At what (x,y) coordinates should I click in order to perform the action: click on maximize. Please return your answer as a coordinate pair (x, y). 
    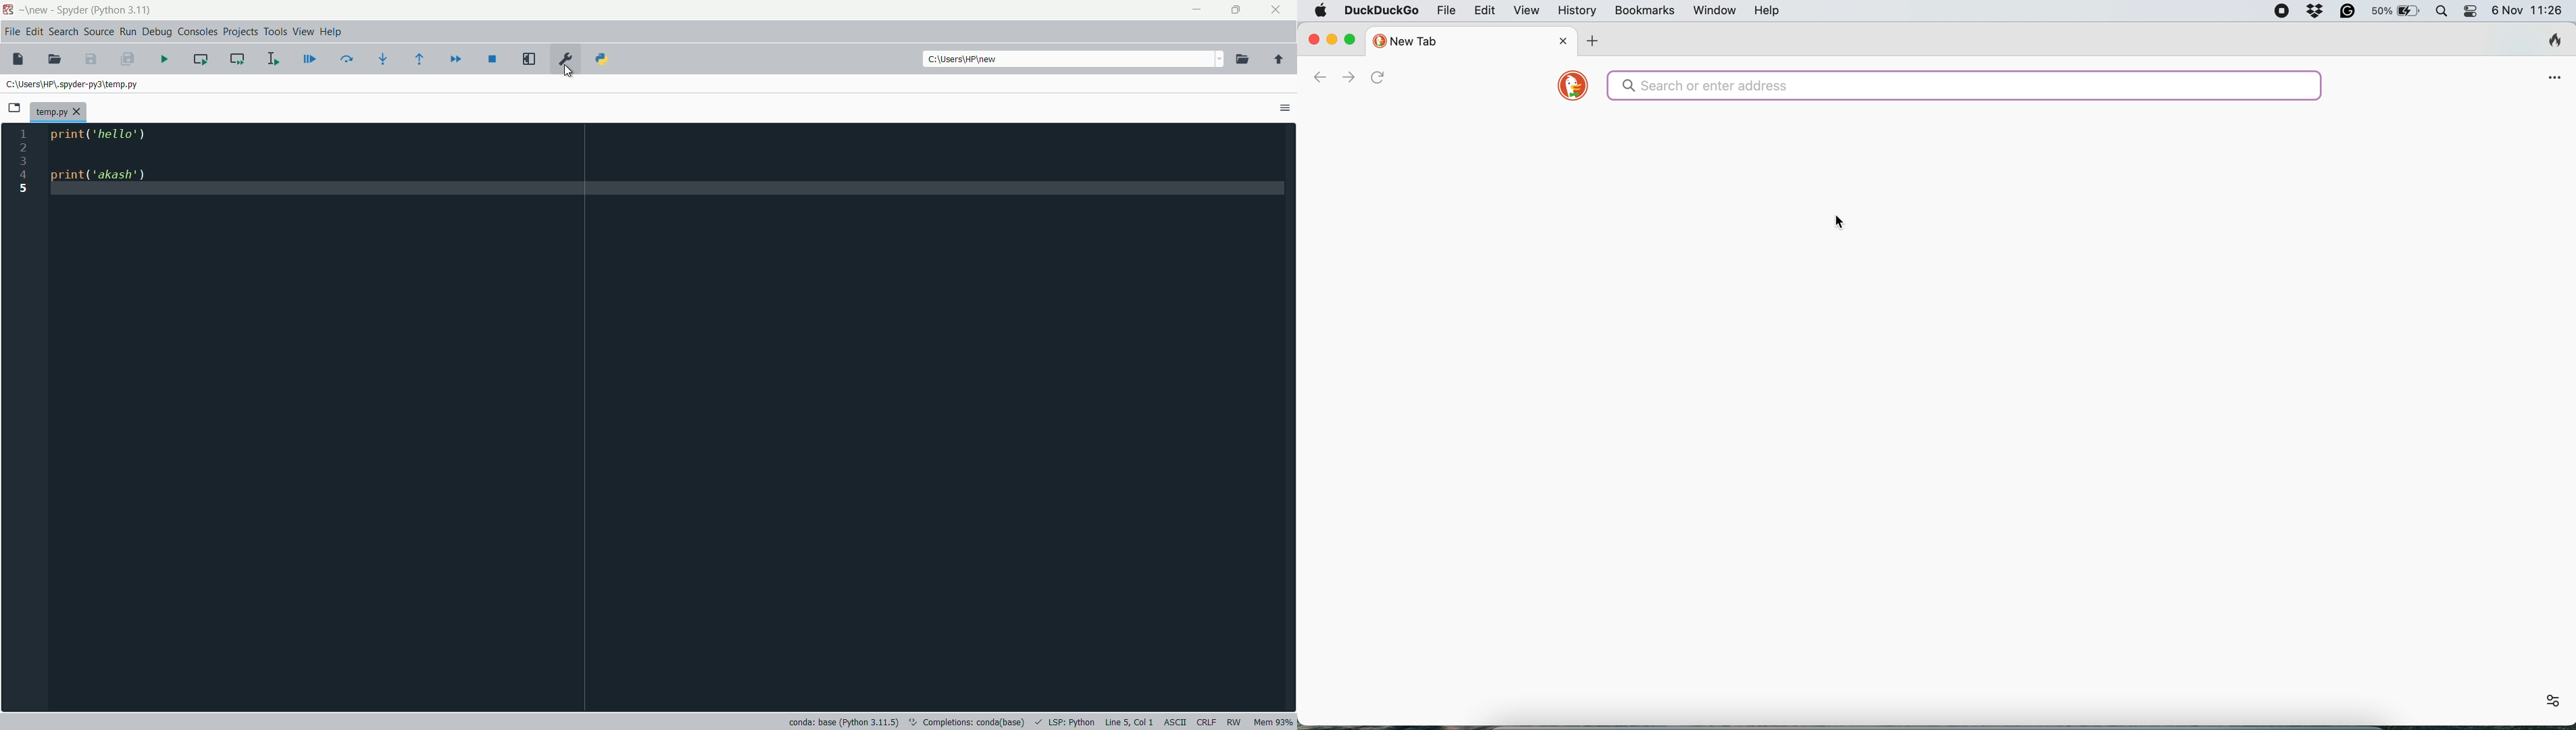
    Looking at the image, I should click on (1237, 11).